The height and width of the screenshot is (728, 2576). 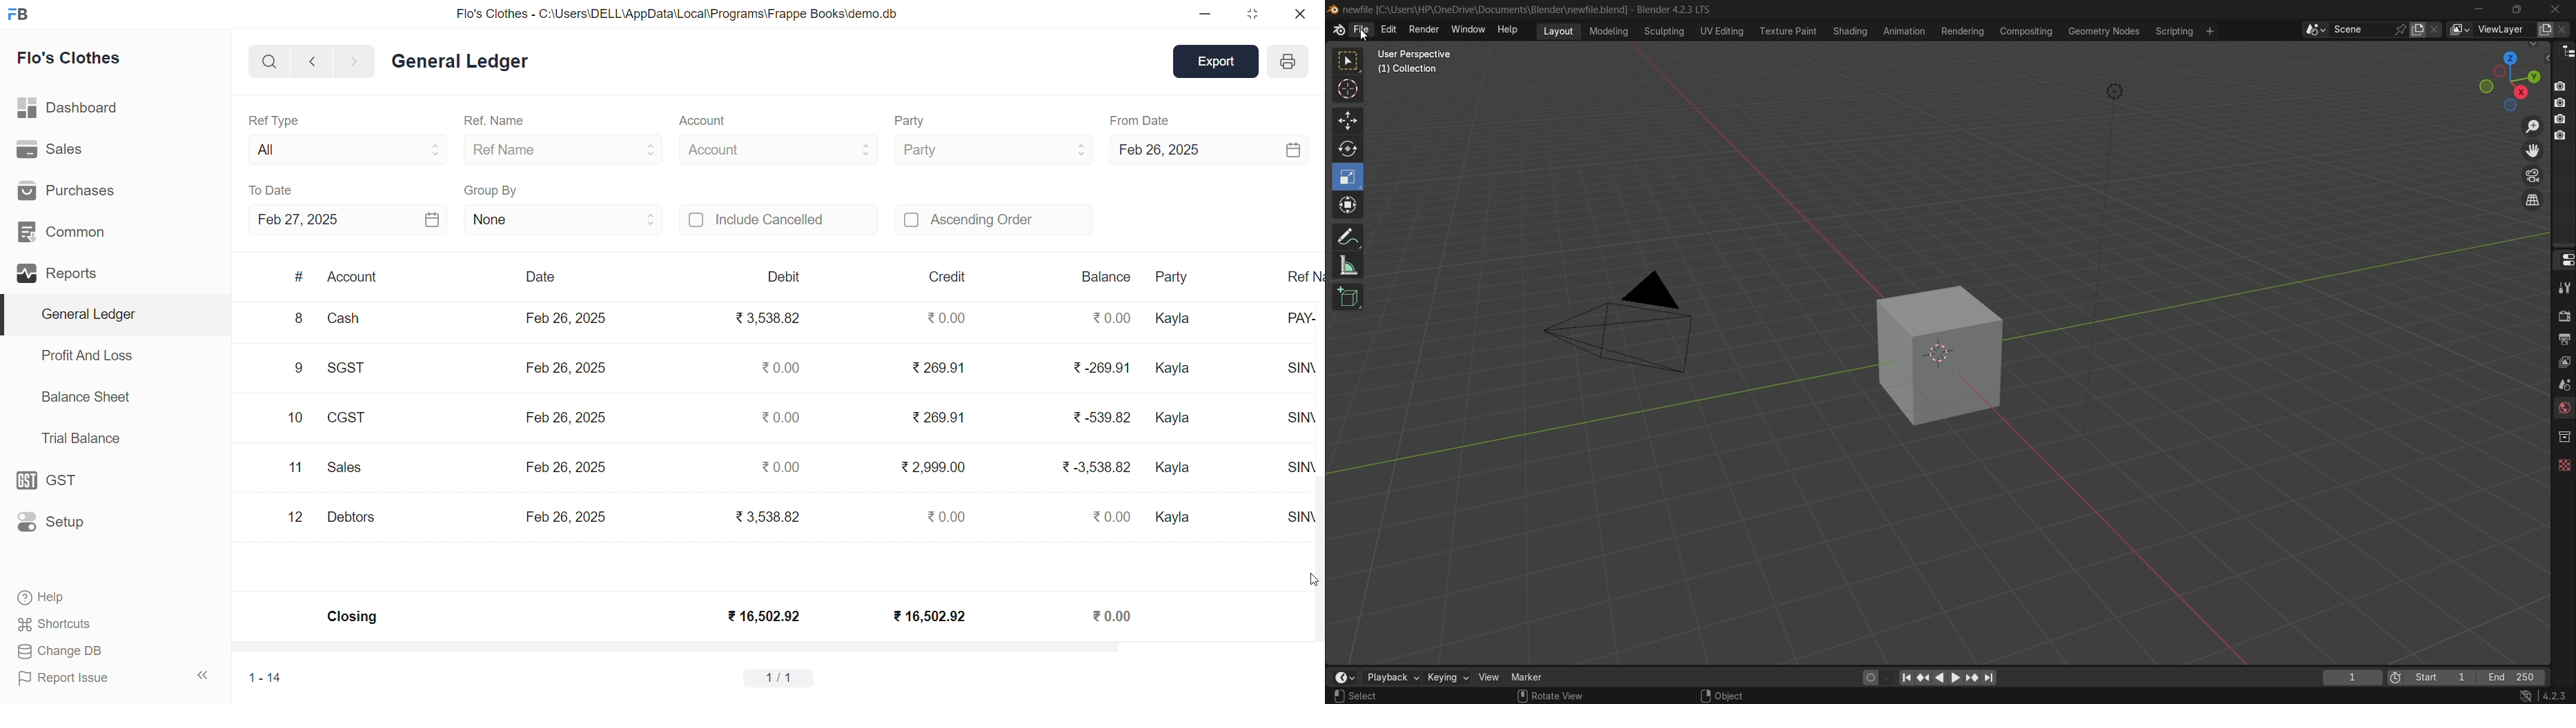 I want to click on Date, so click(x=540, y=277).